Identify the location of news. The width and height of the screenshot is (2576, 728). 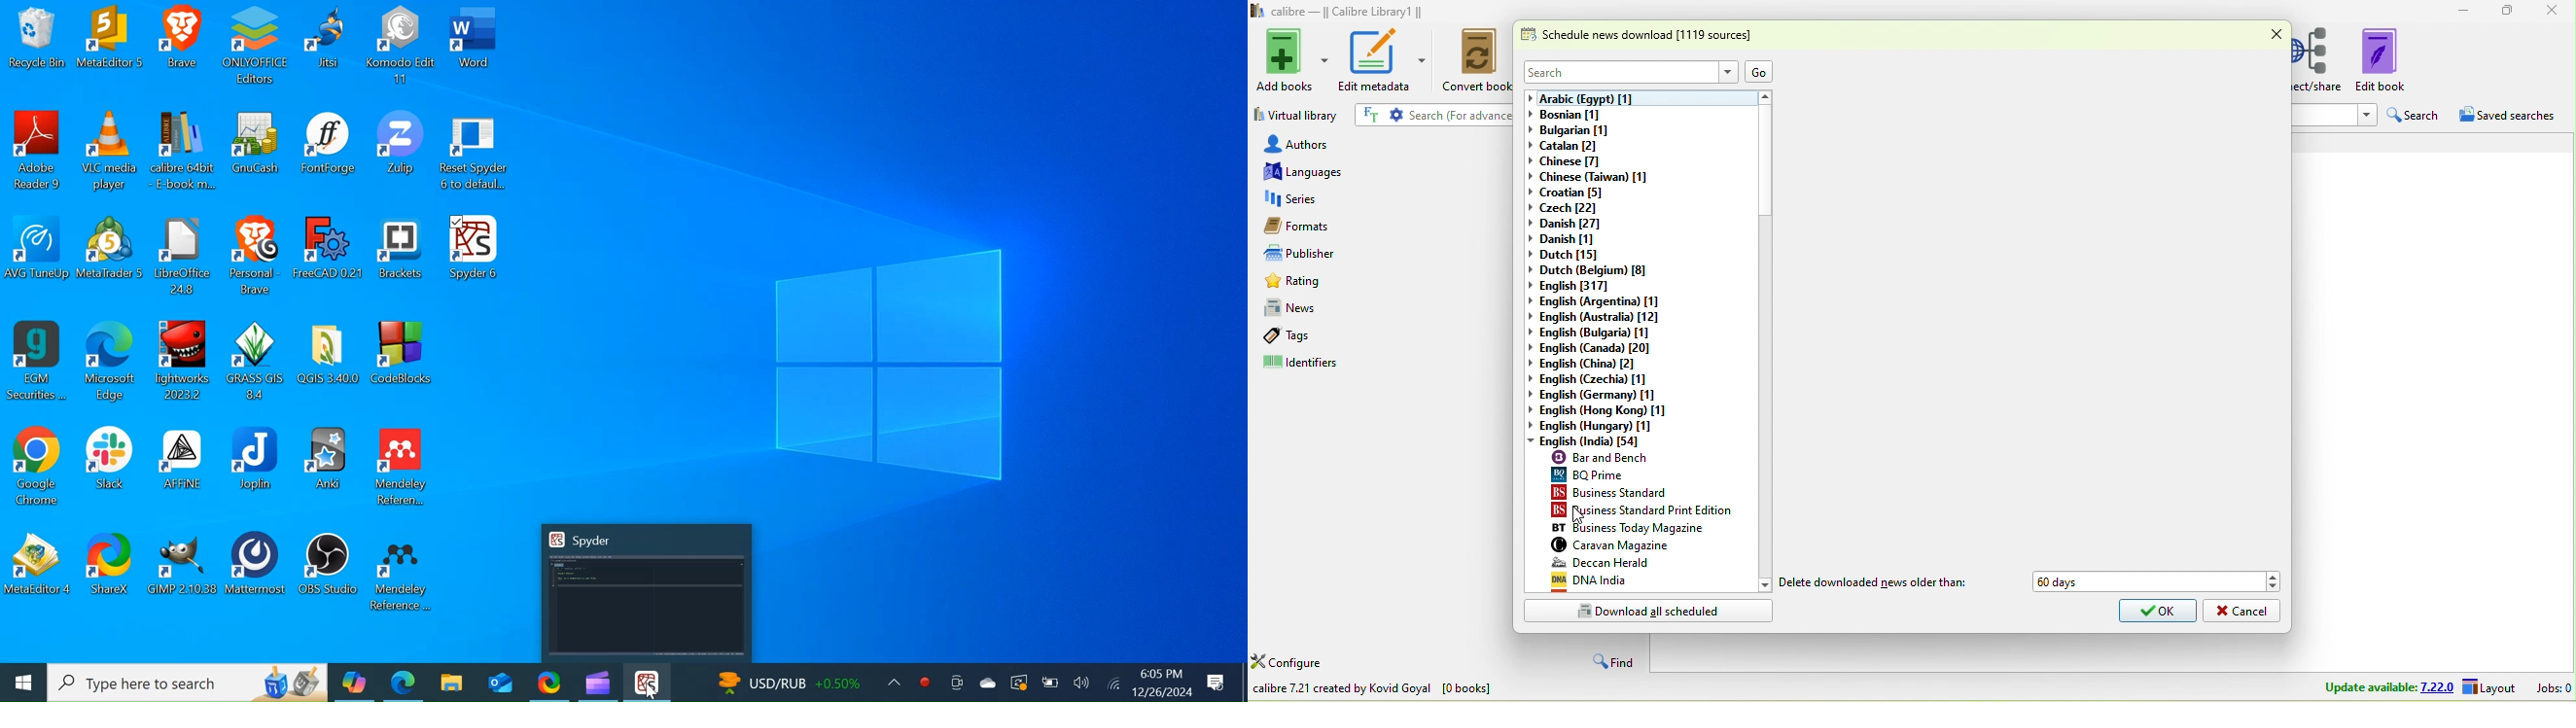
(1387, 310).